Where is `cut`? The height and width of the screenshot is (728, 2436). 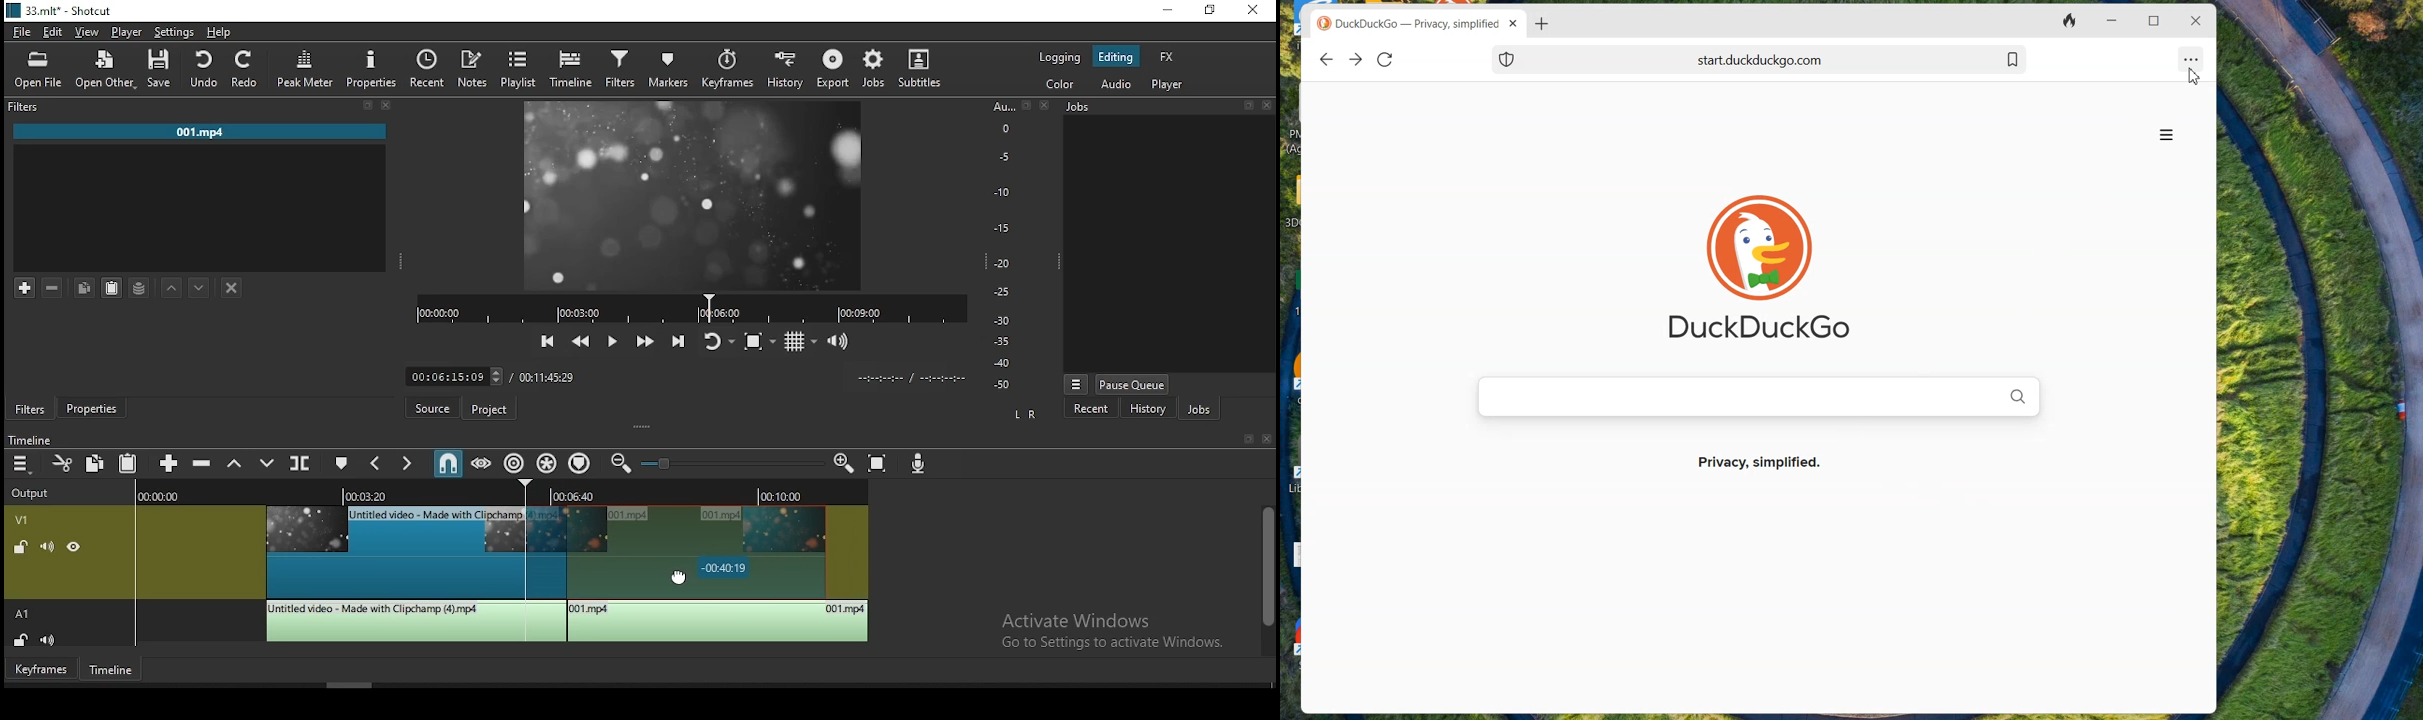
cut is located at coordinates (63, 463).